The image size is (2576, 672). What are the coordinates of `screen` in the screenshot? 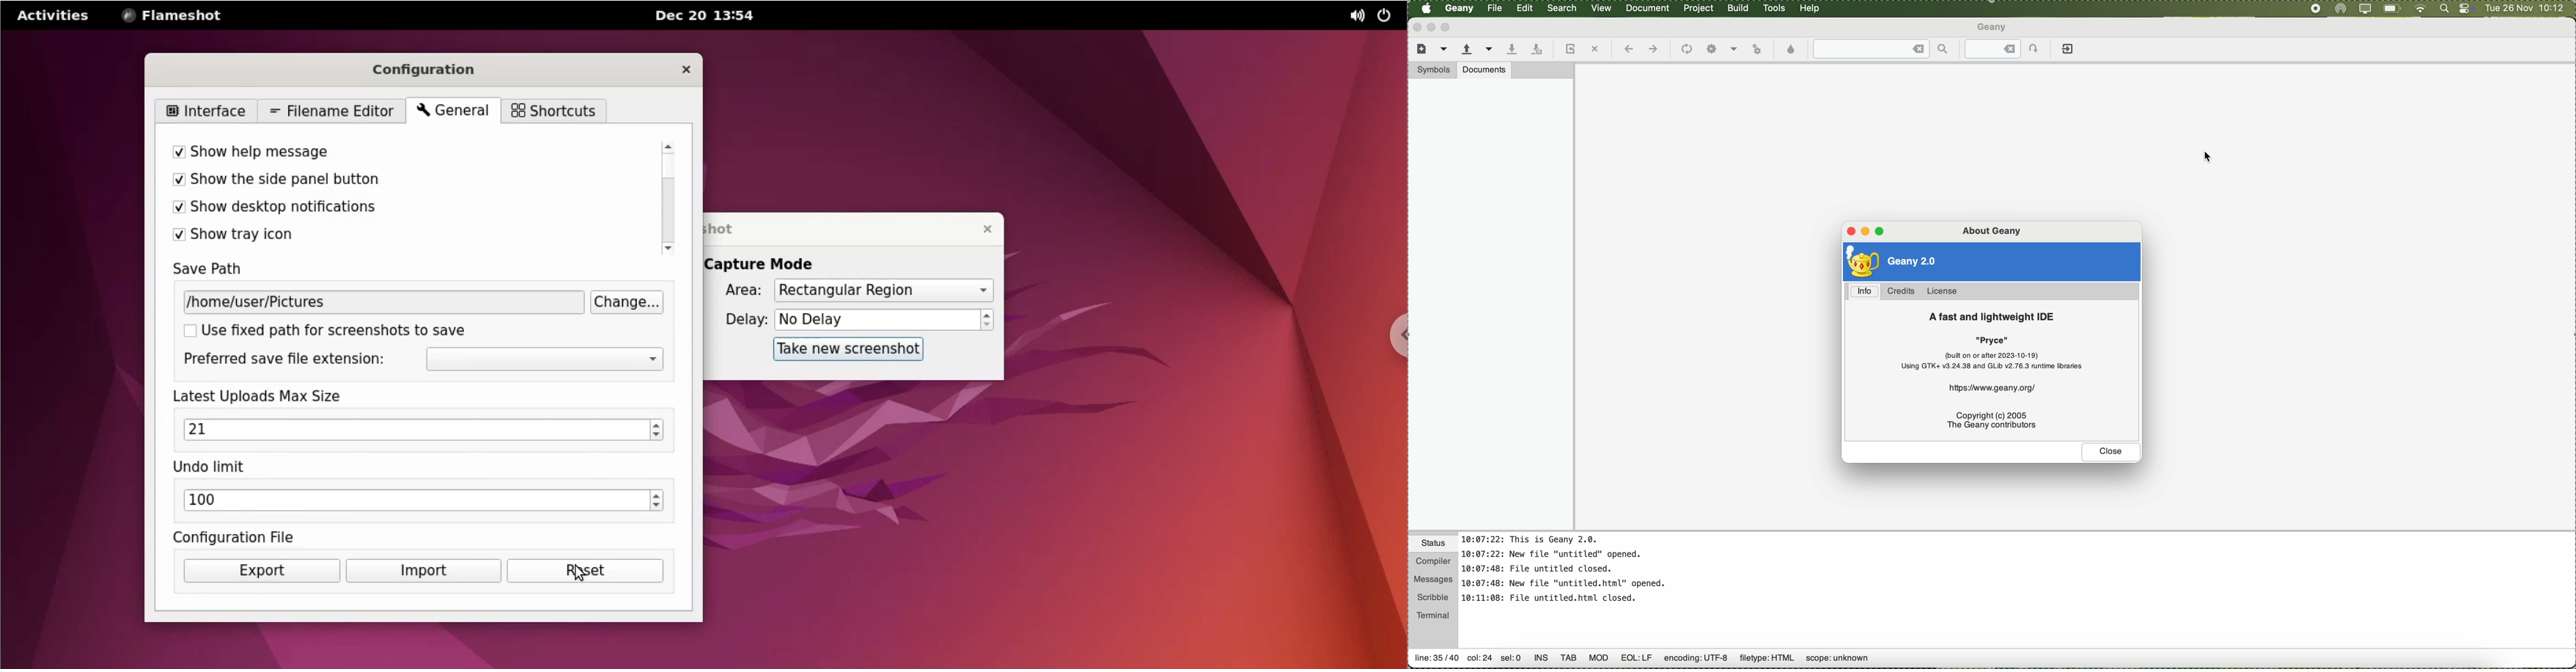 It's located at (2363, 9).